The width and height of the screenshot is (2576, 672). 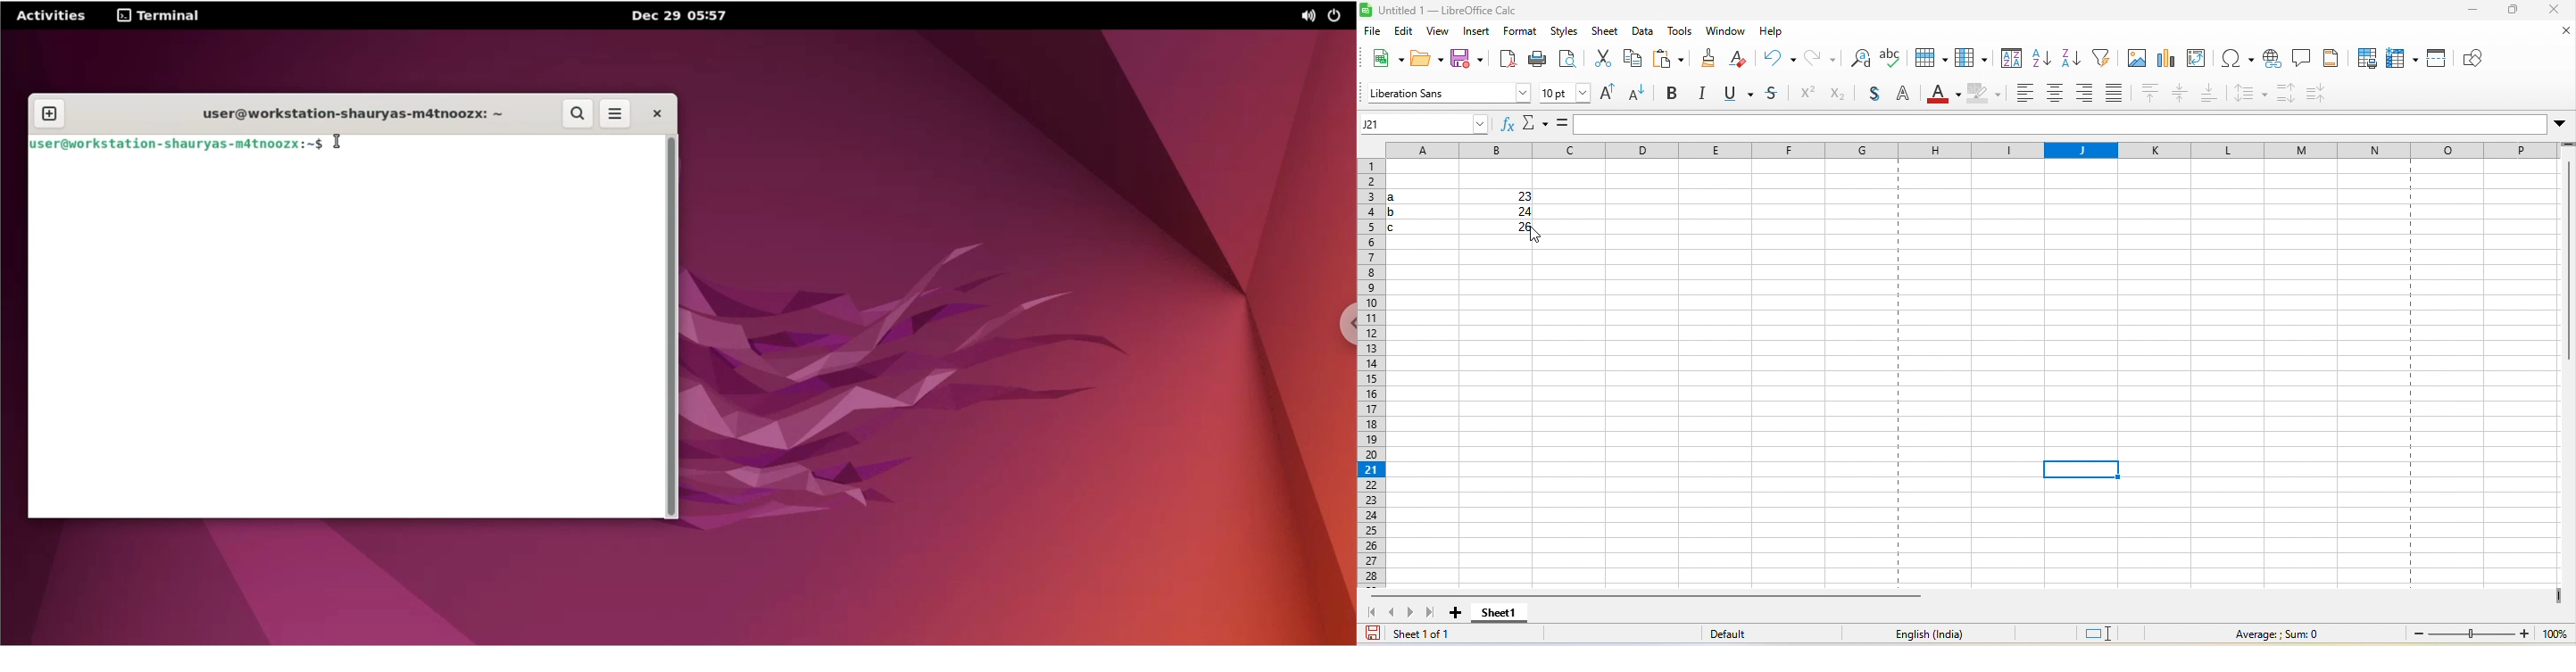 I want to click on strikethrough , so click(x=1771, y=96).